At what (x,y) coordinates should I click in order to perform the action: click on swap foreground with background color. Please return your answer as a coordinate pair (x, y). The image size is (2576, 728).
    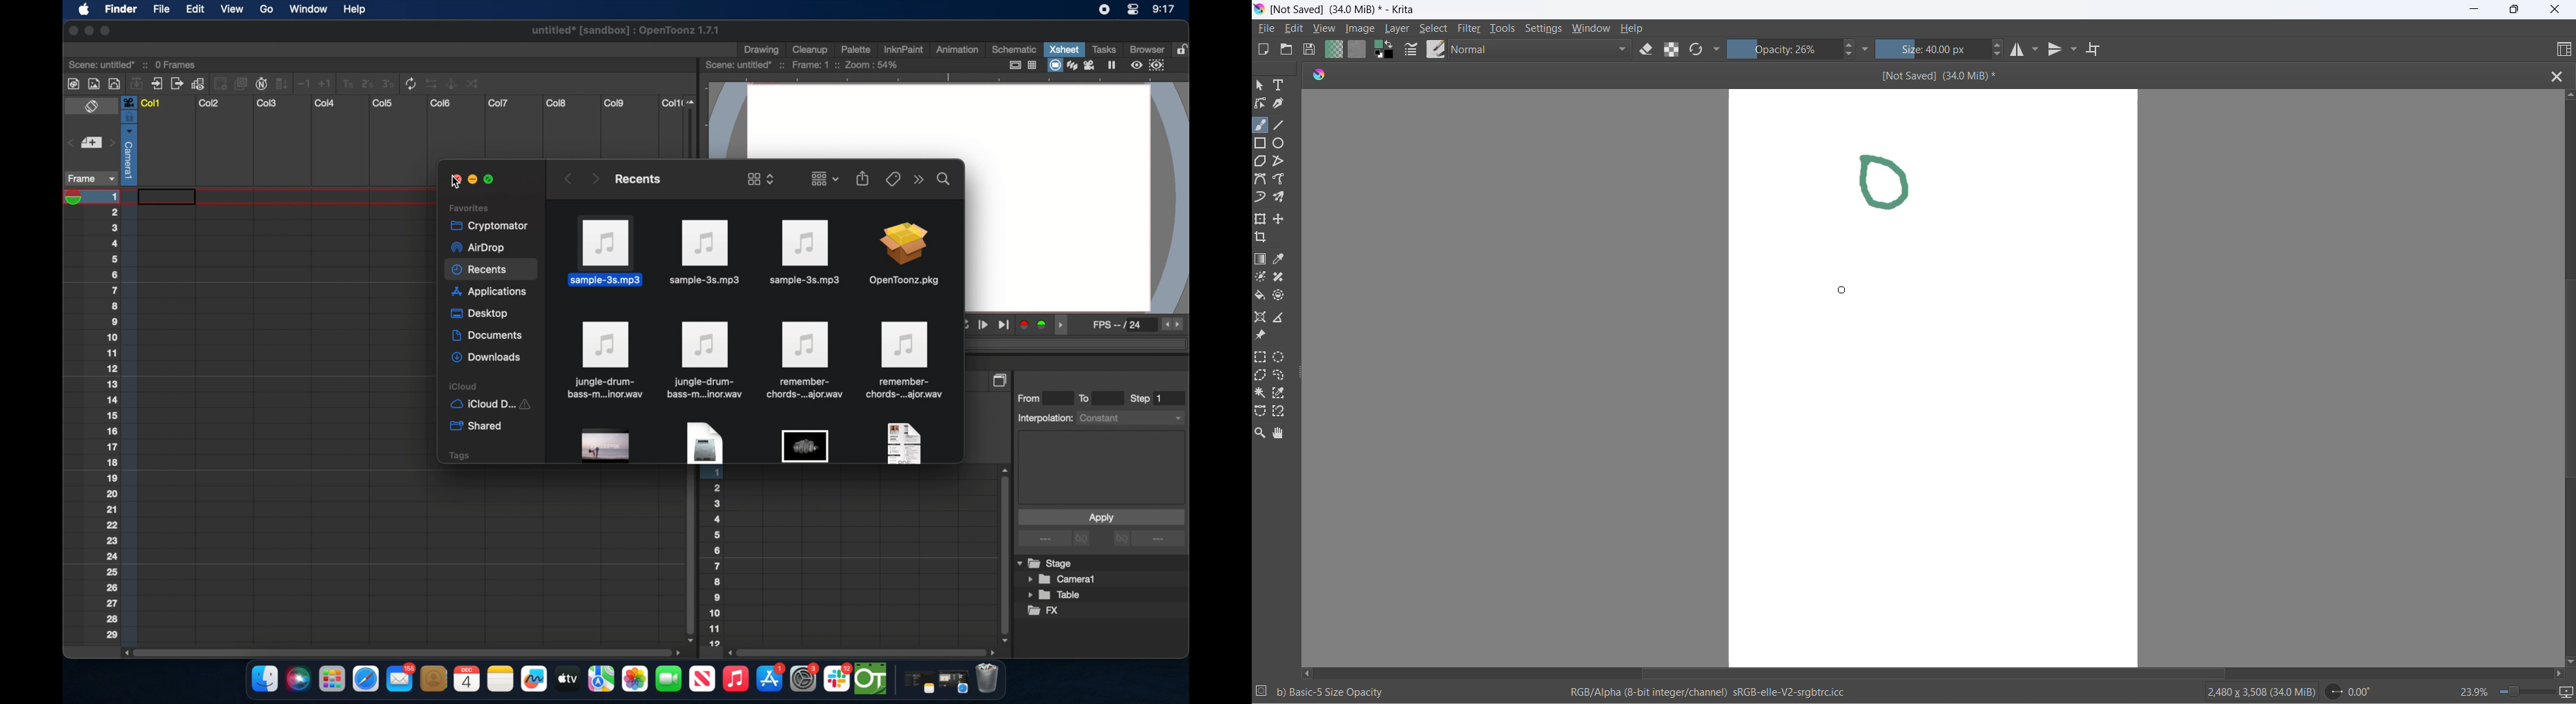
    Looking at the image, I should click on (1386, 50).